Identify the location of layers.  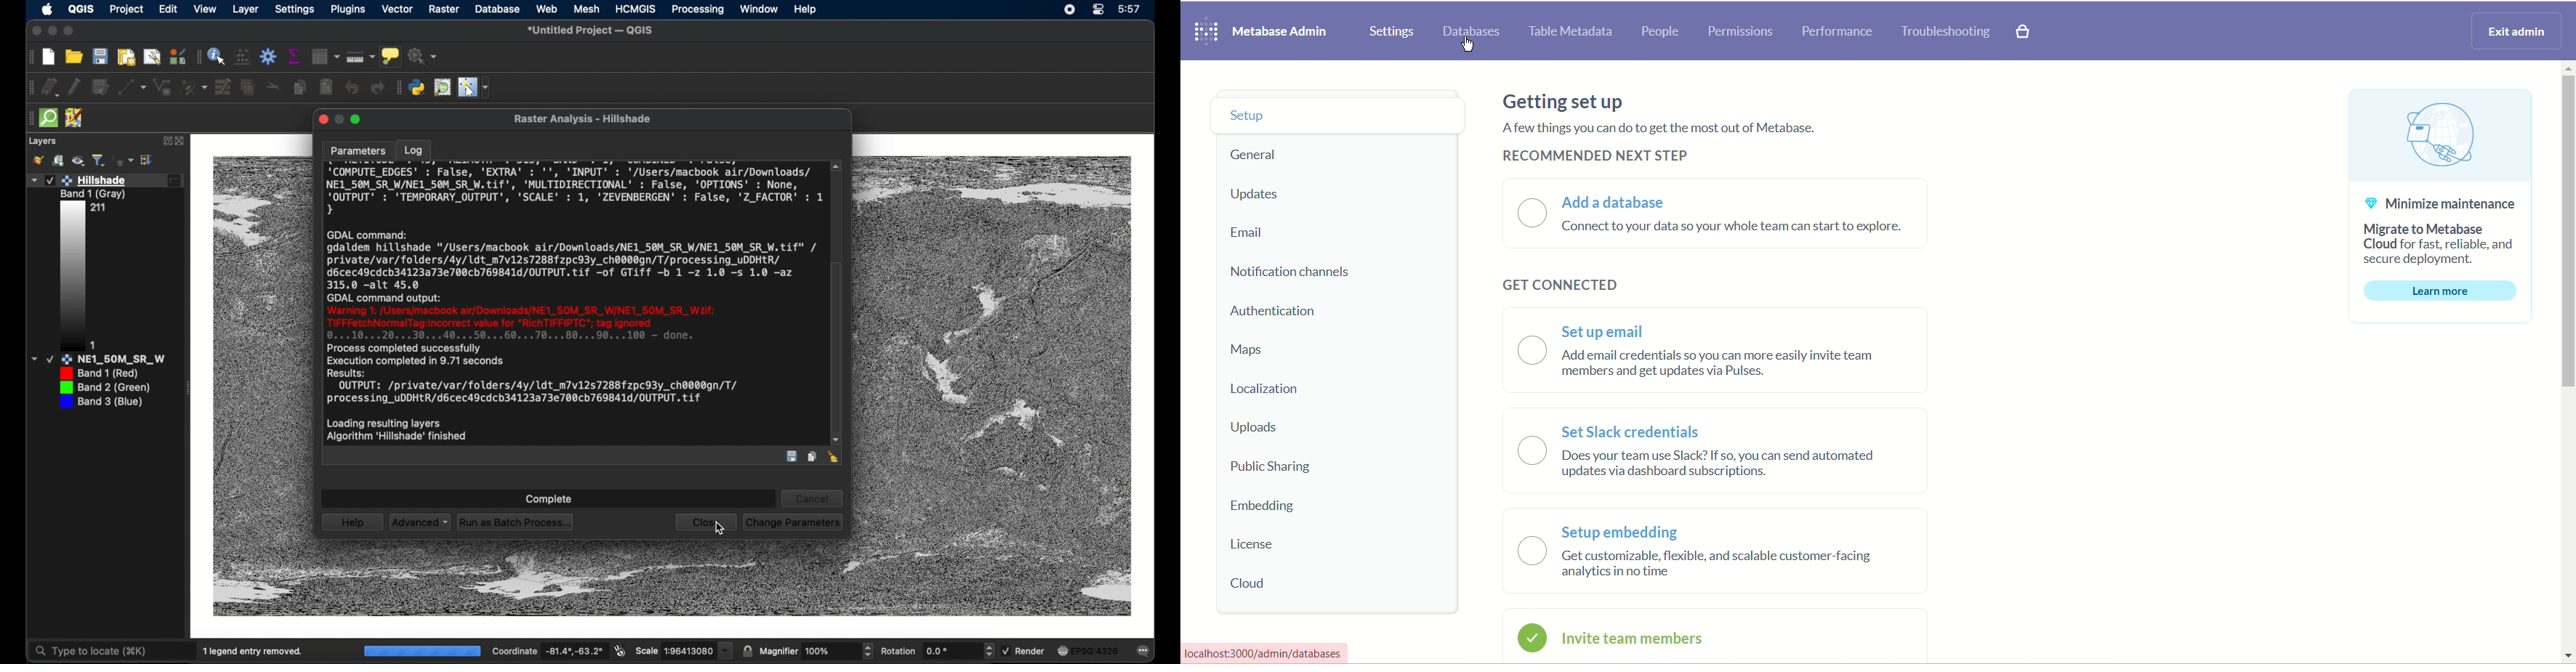
(42, 141).